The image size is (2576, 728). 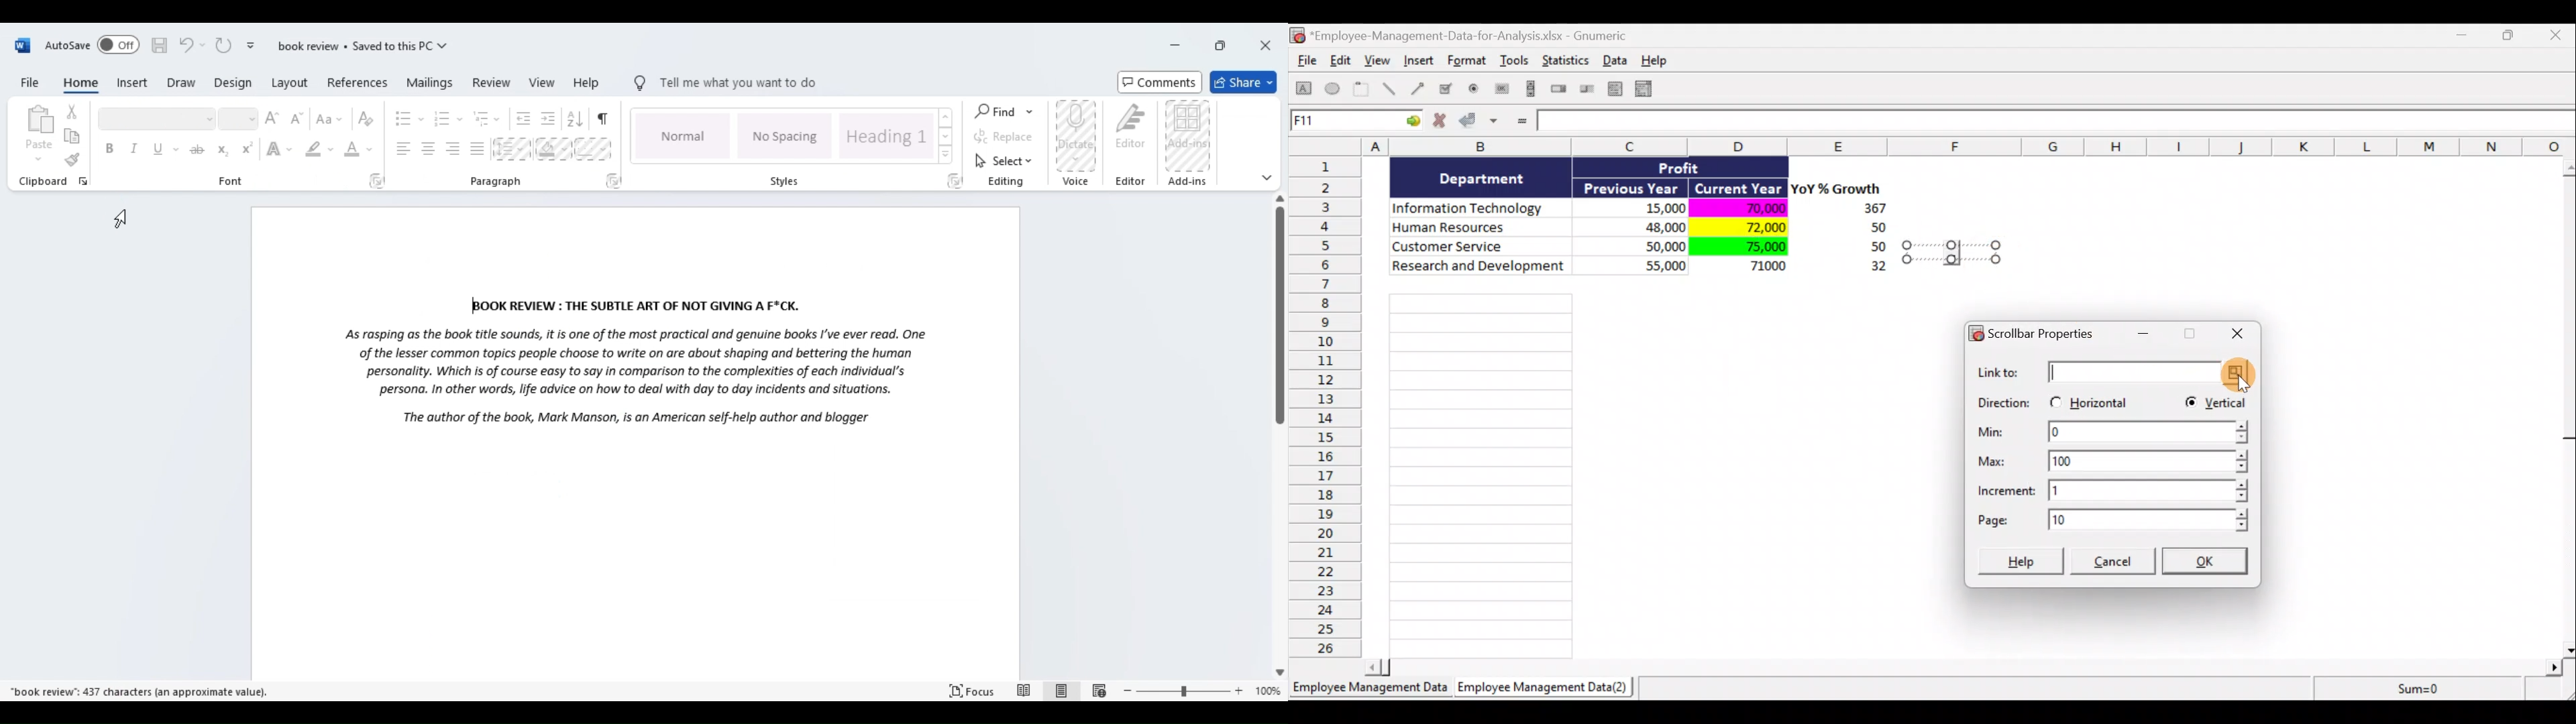 I want to click on paragraph, so click(x=504, y=146).